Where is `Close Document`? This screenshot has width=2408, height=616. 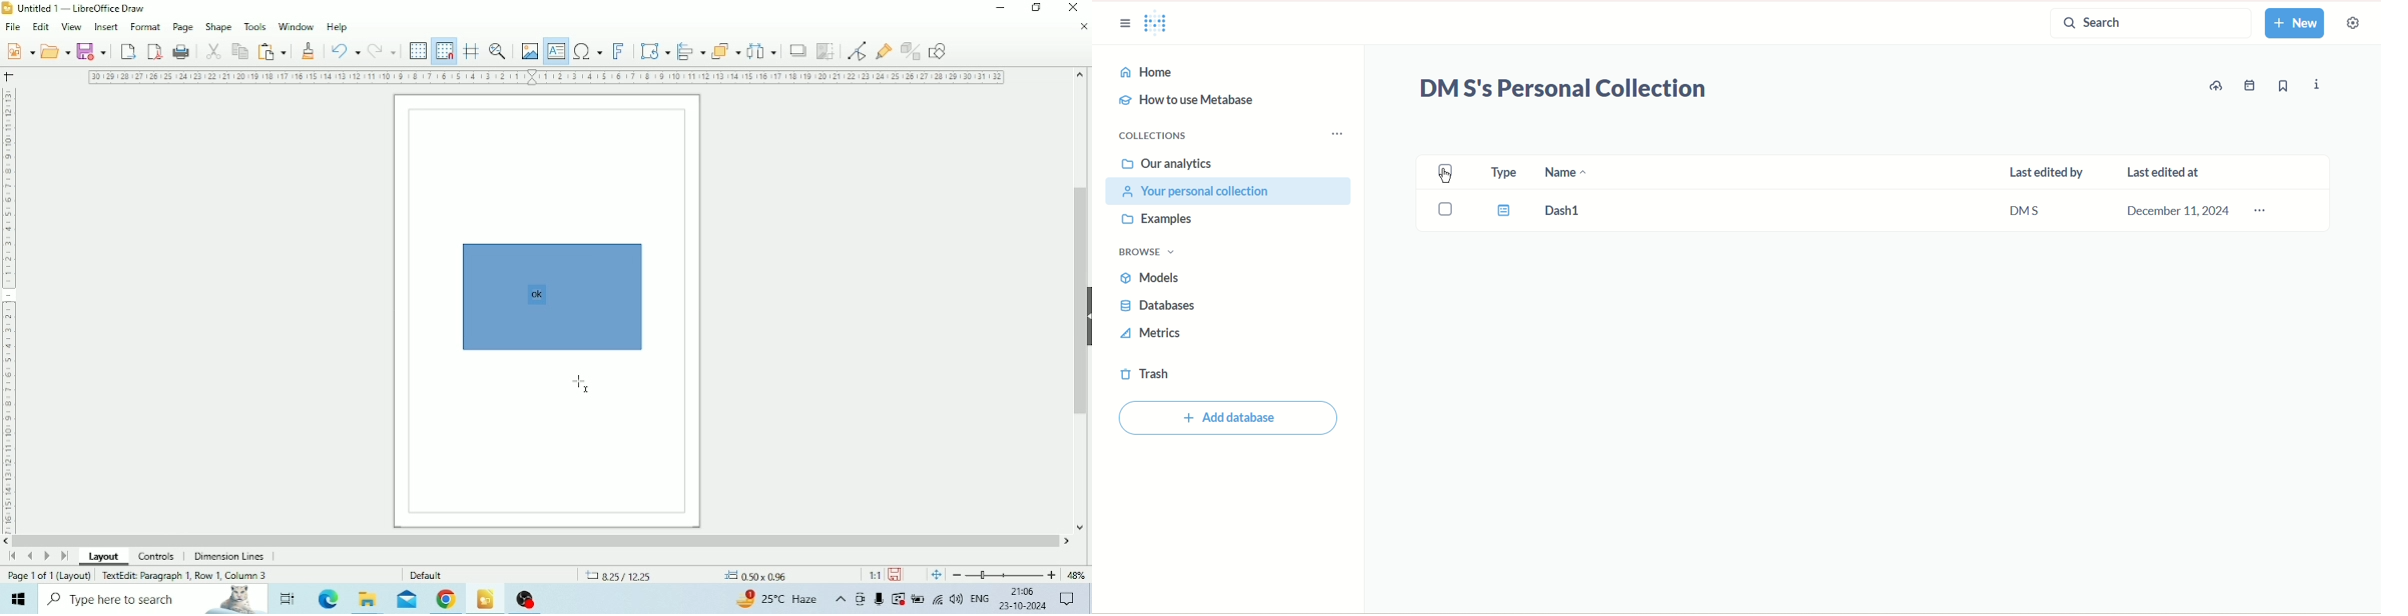 Close Document is located at coordinates (1083, 27).